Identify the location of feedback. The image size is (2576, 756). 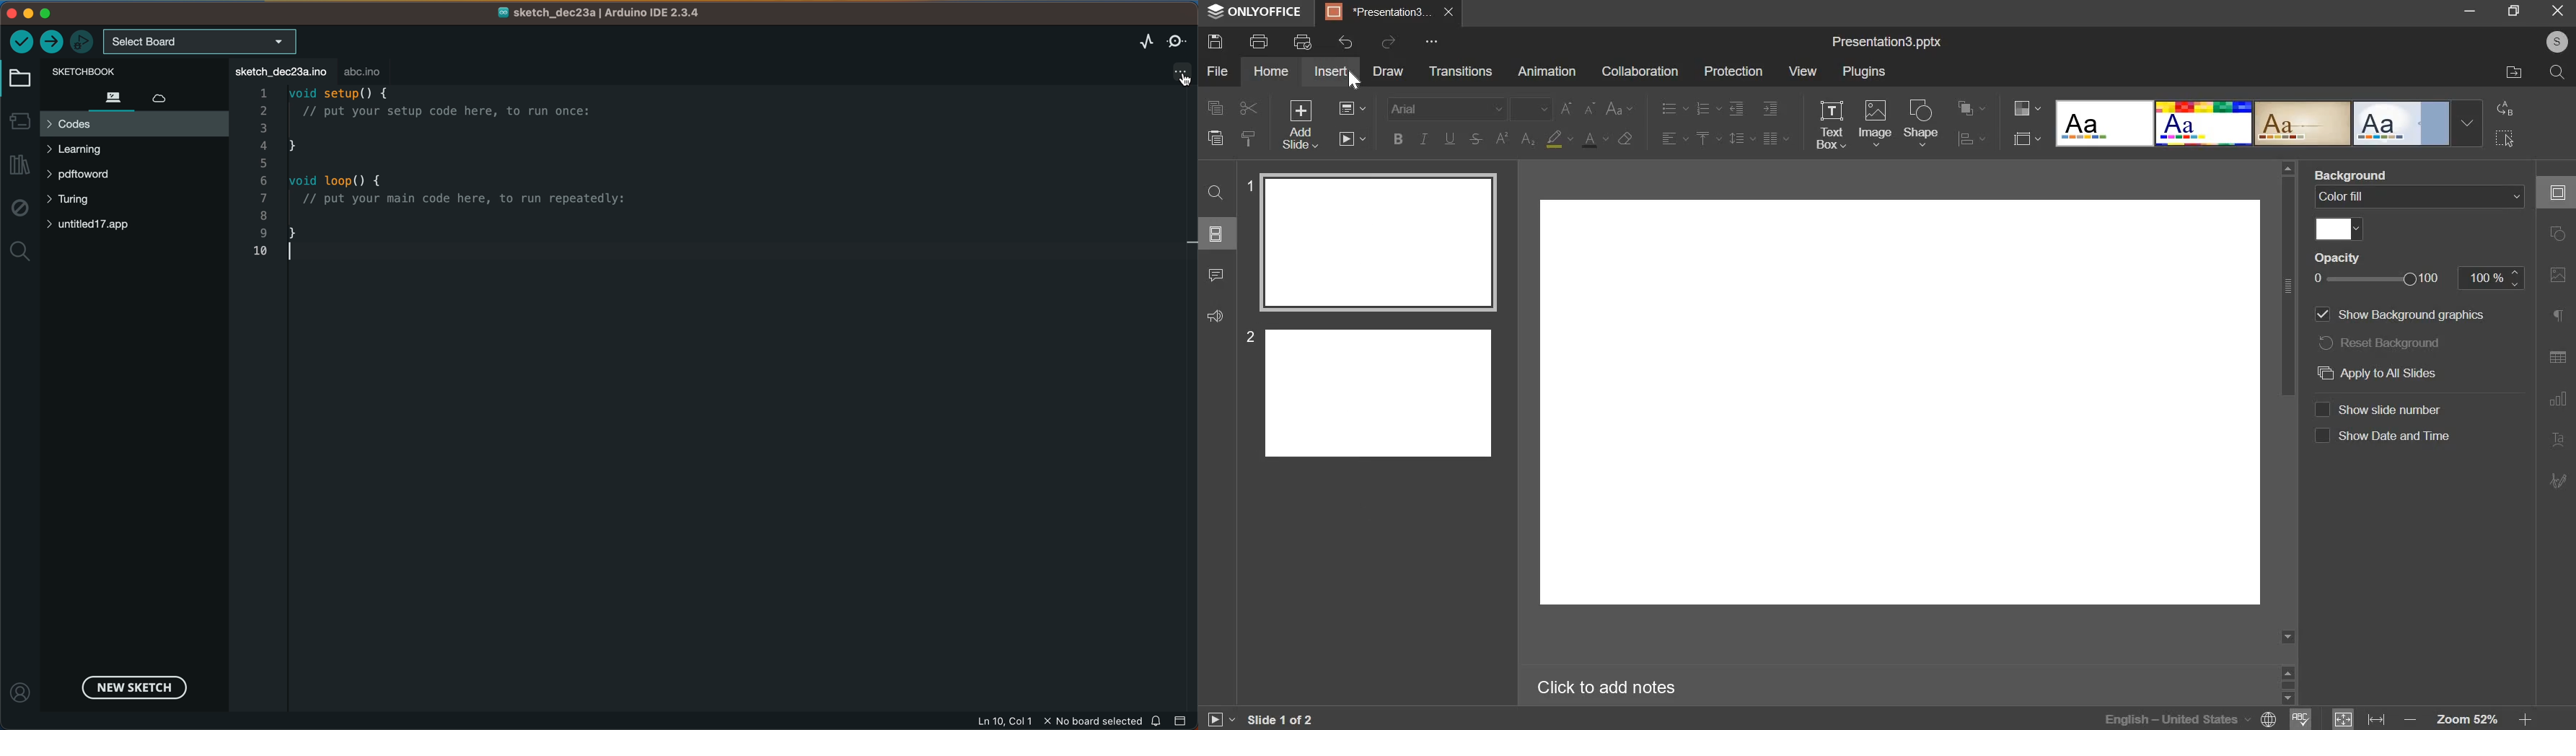
(1216, 316).